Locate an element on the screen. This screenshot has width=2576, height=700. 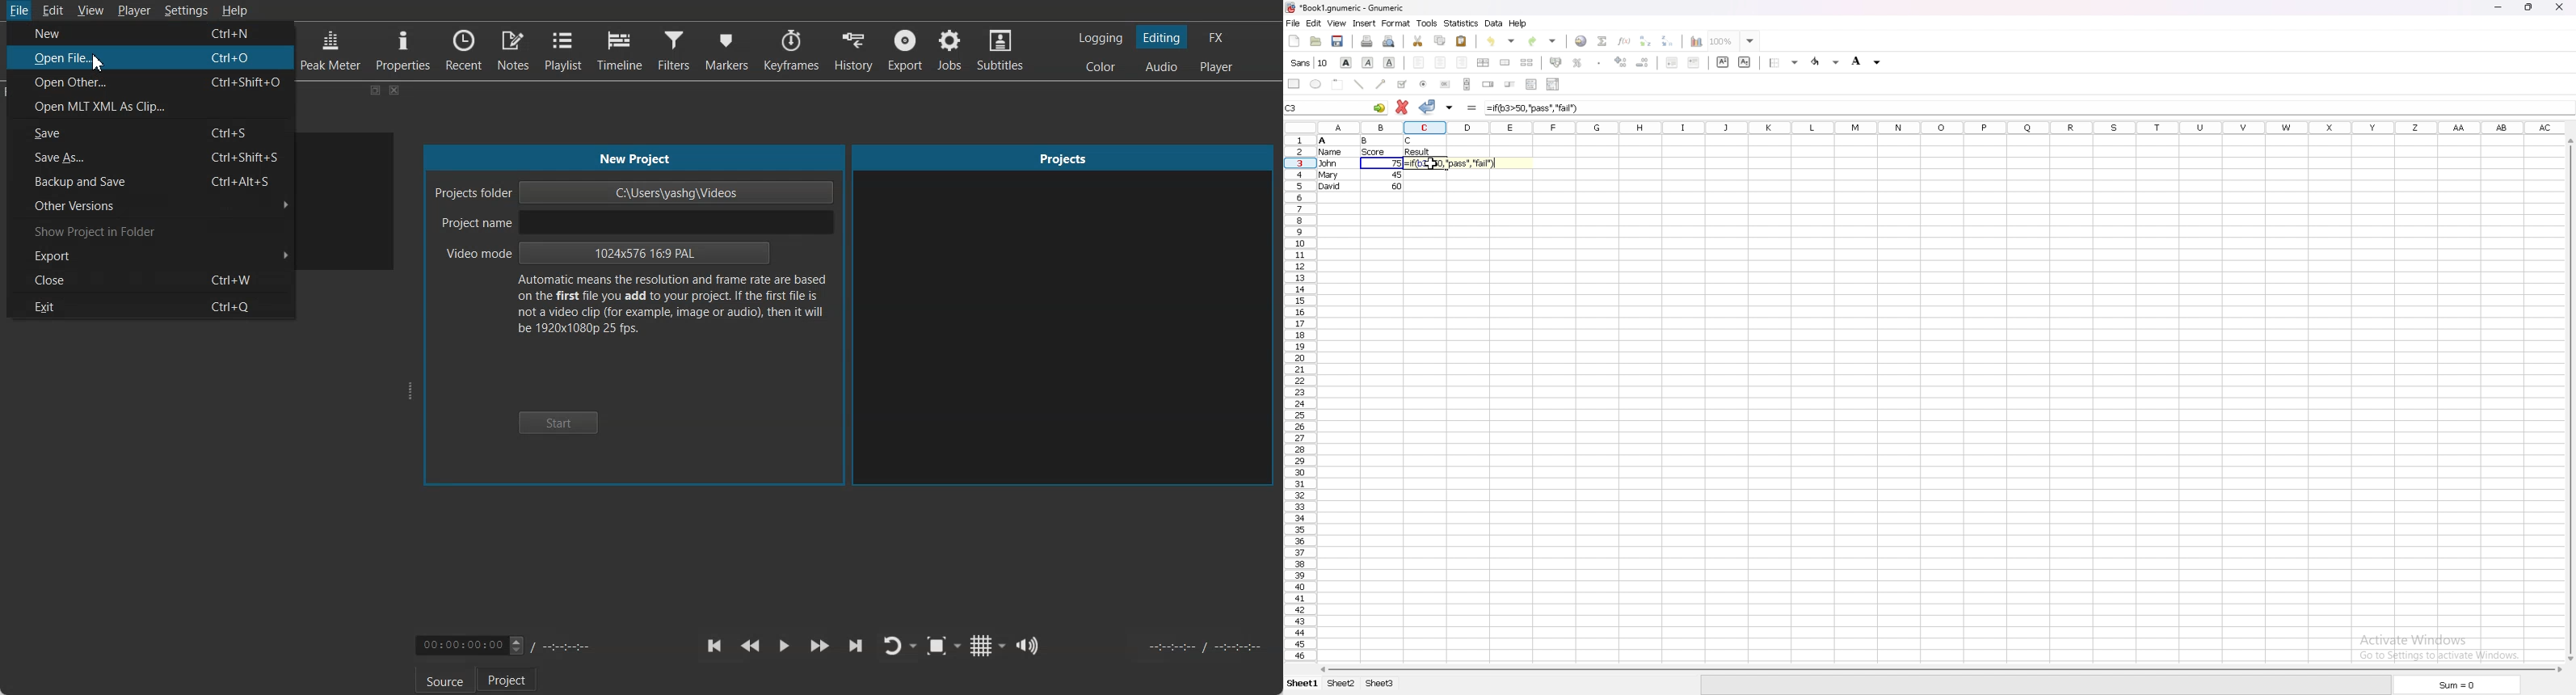
Skip to the previous point is located at coordinates (715, 646).